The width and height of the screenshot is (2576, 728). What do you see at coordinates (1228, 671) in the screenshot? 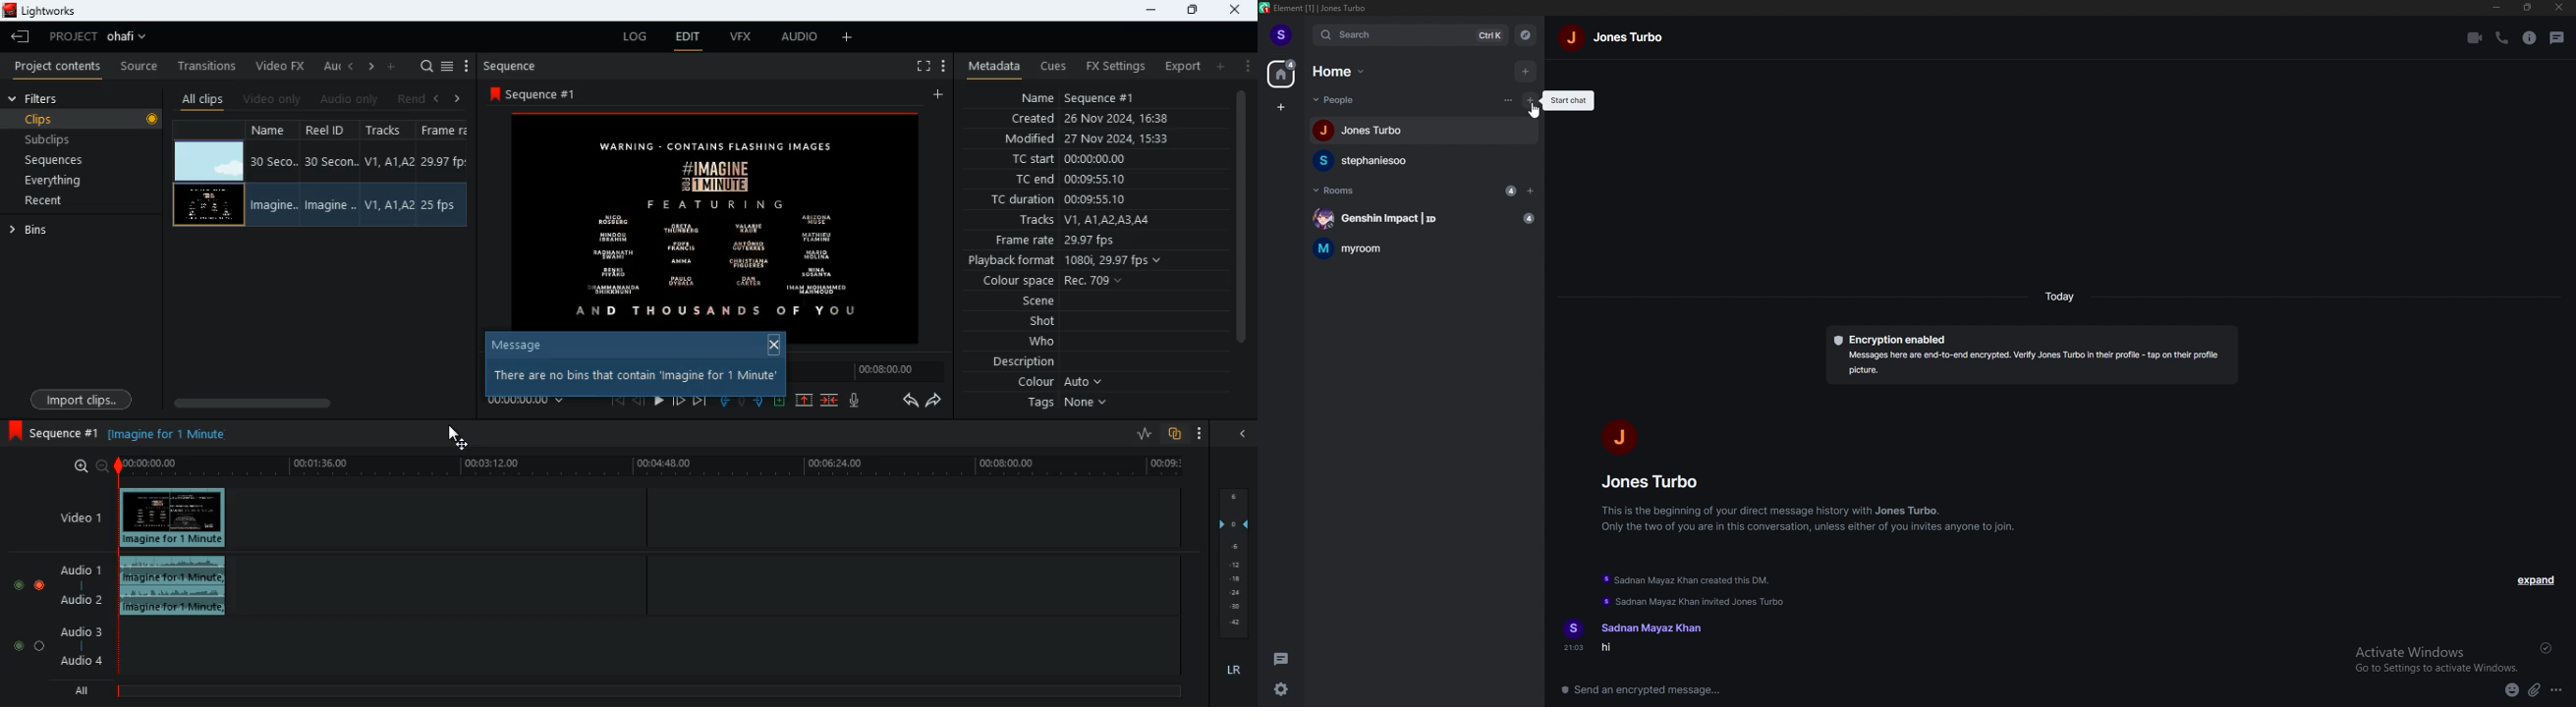
I see `lr` at bounding box center [1228, 671].